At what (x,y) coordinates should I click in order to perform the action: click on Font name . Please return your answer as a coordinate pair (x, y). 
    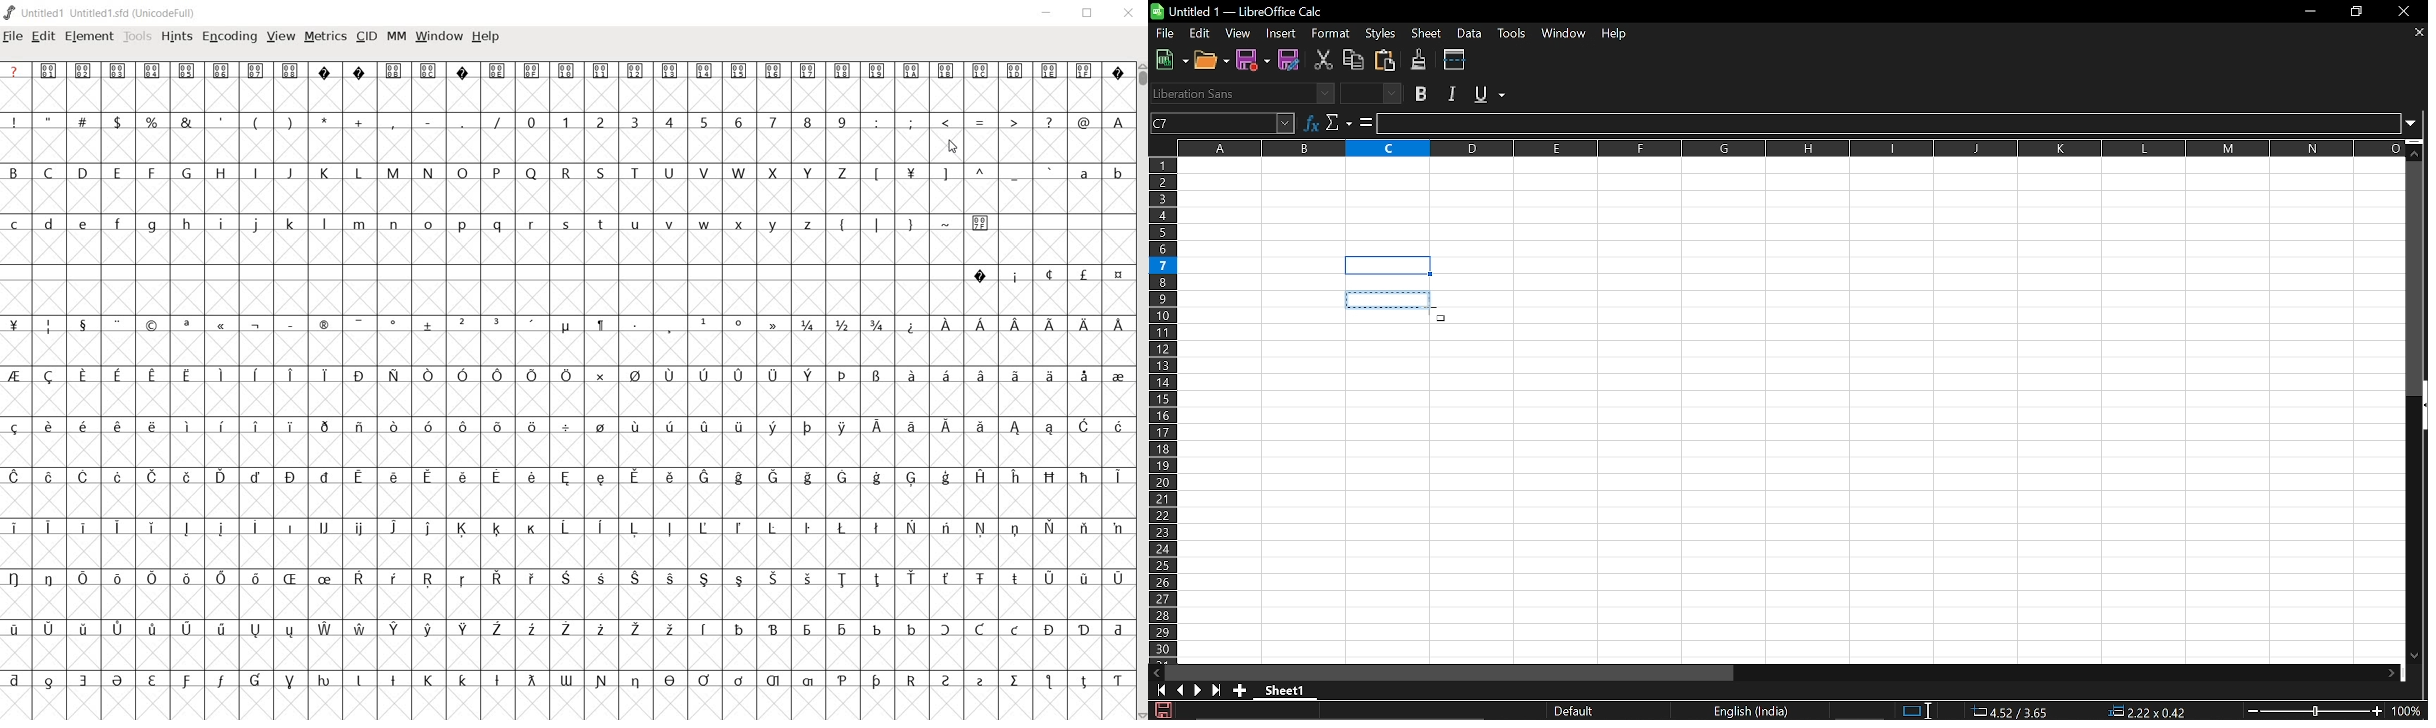
    Looking at the image, I should click on (1242, 93).